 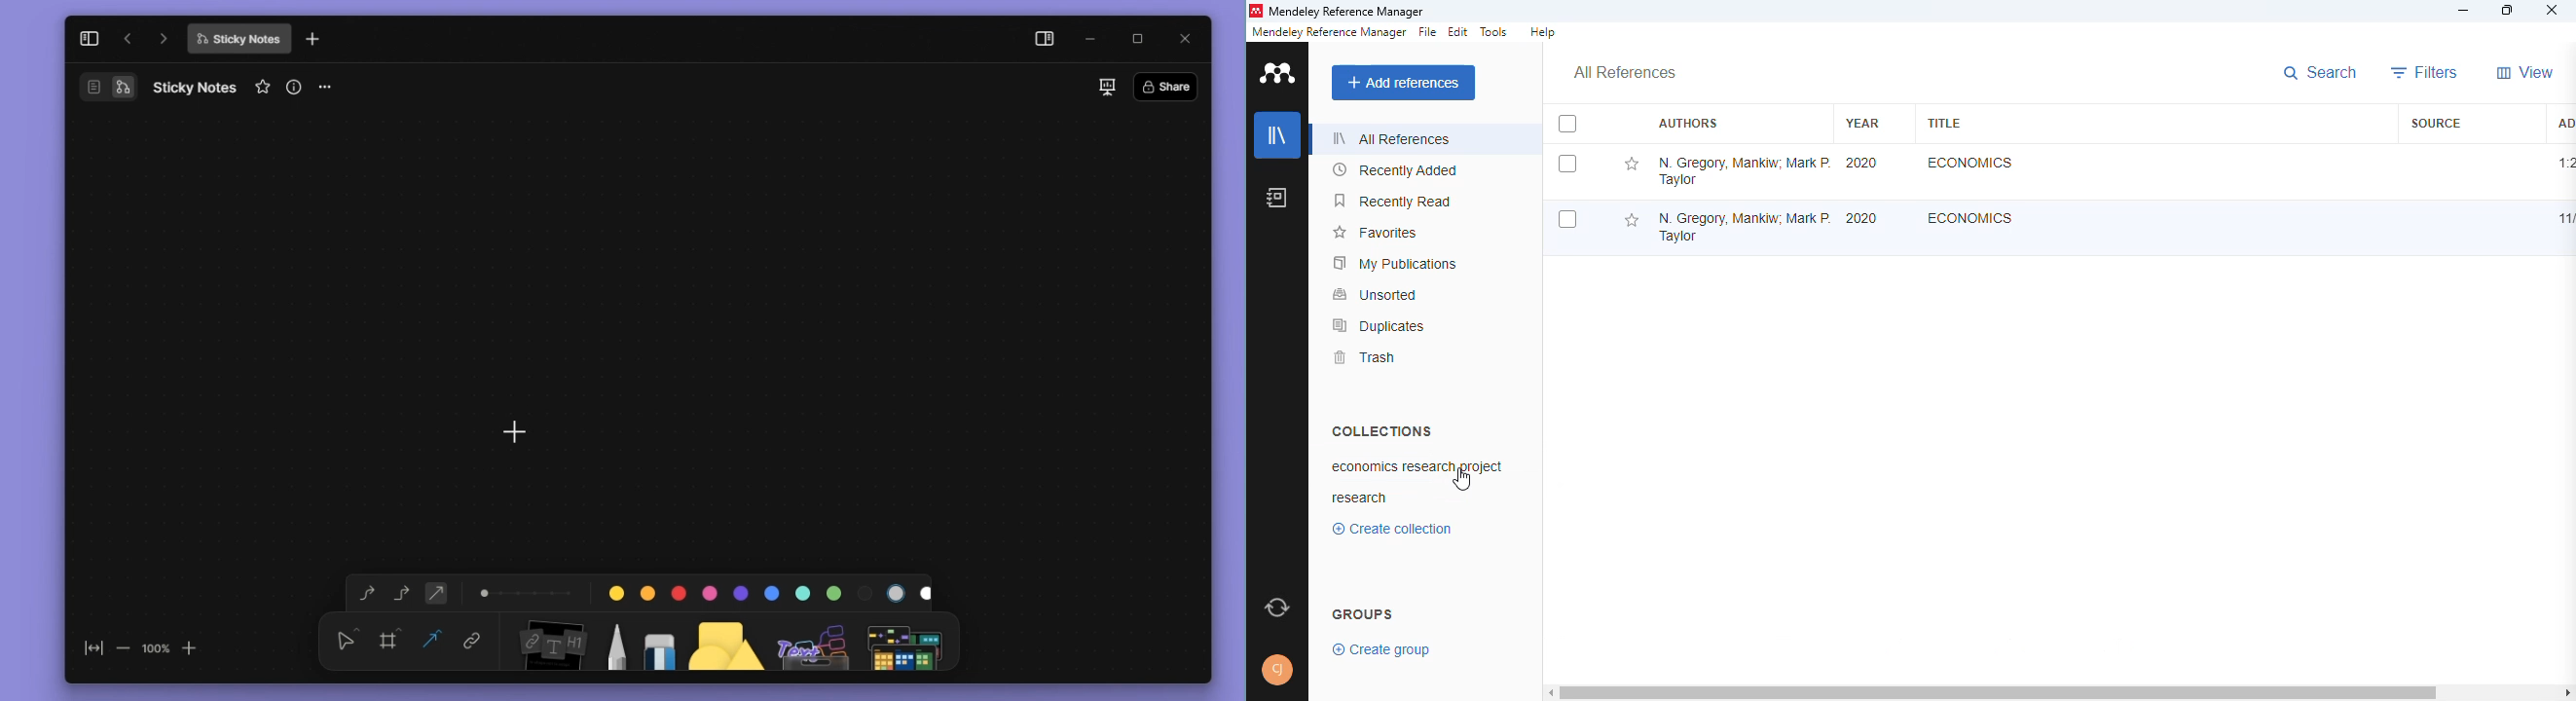 What do you see at coordinates (1741, 222) in the screenshot?
I see `N. Gregory Mankiw, Mark P. Taylor` at bounding box center [1741, 222].